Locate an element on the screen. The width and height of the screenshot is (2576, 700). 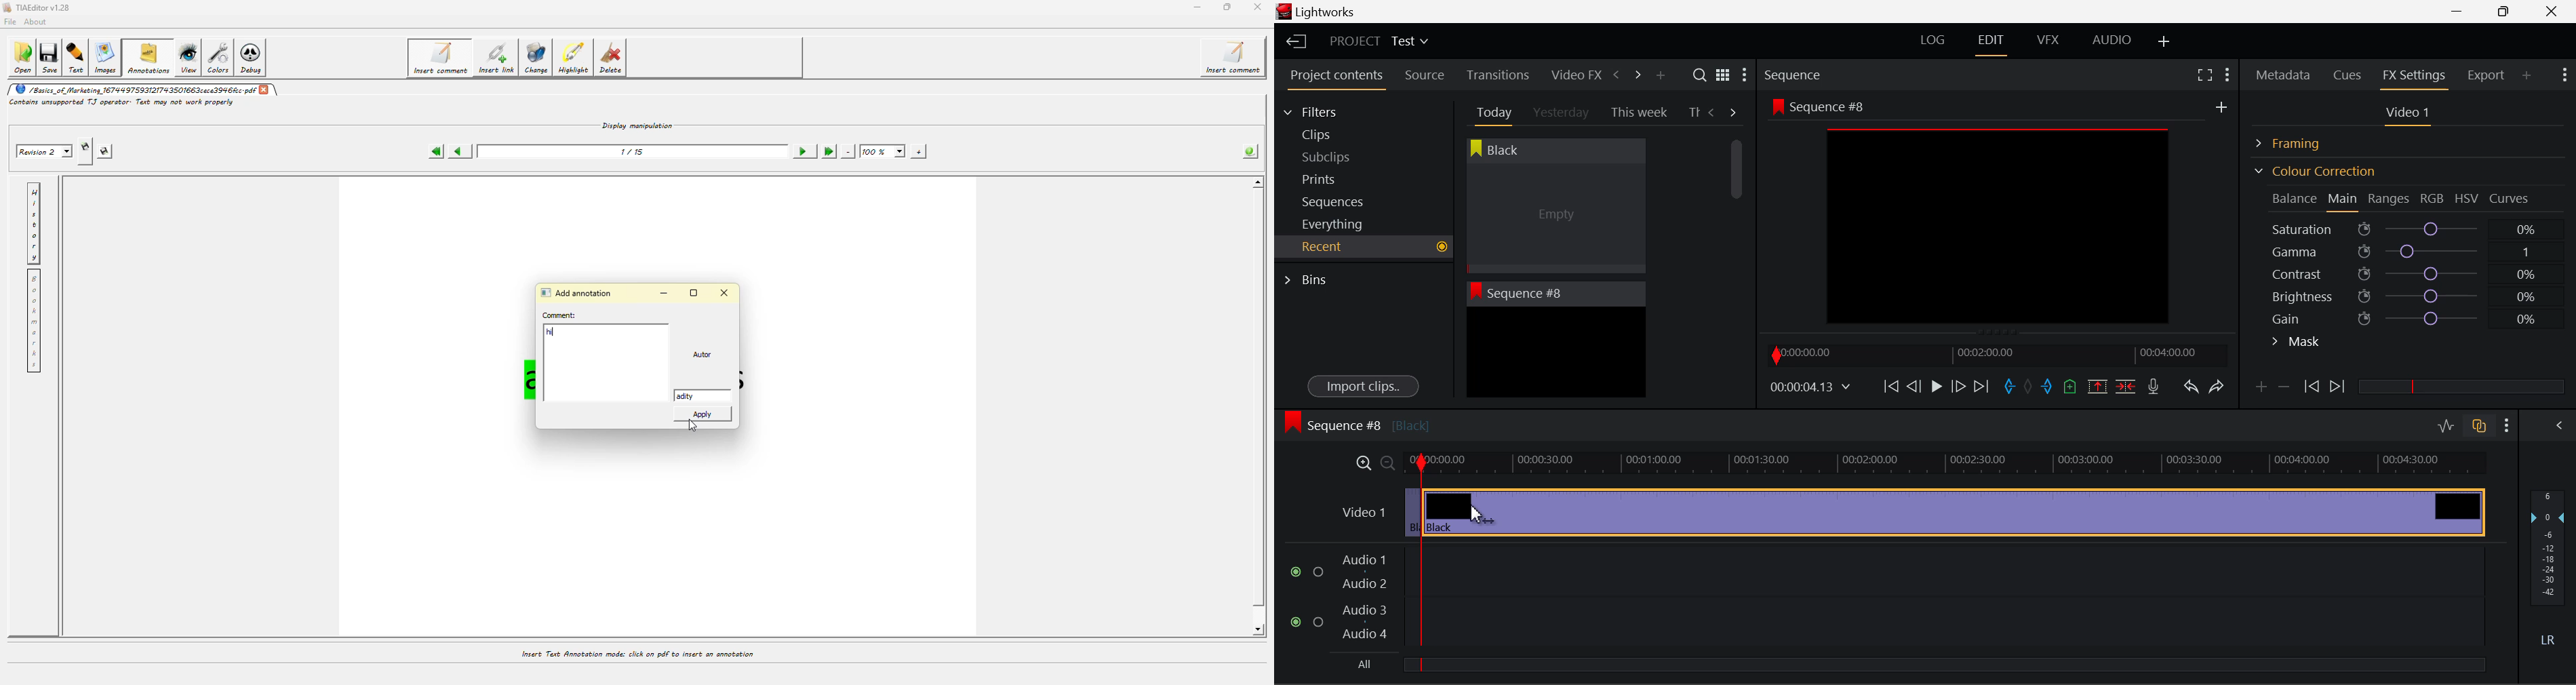
This week Tab is located at coordinates (1638, 113).